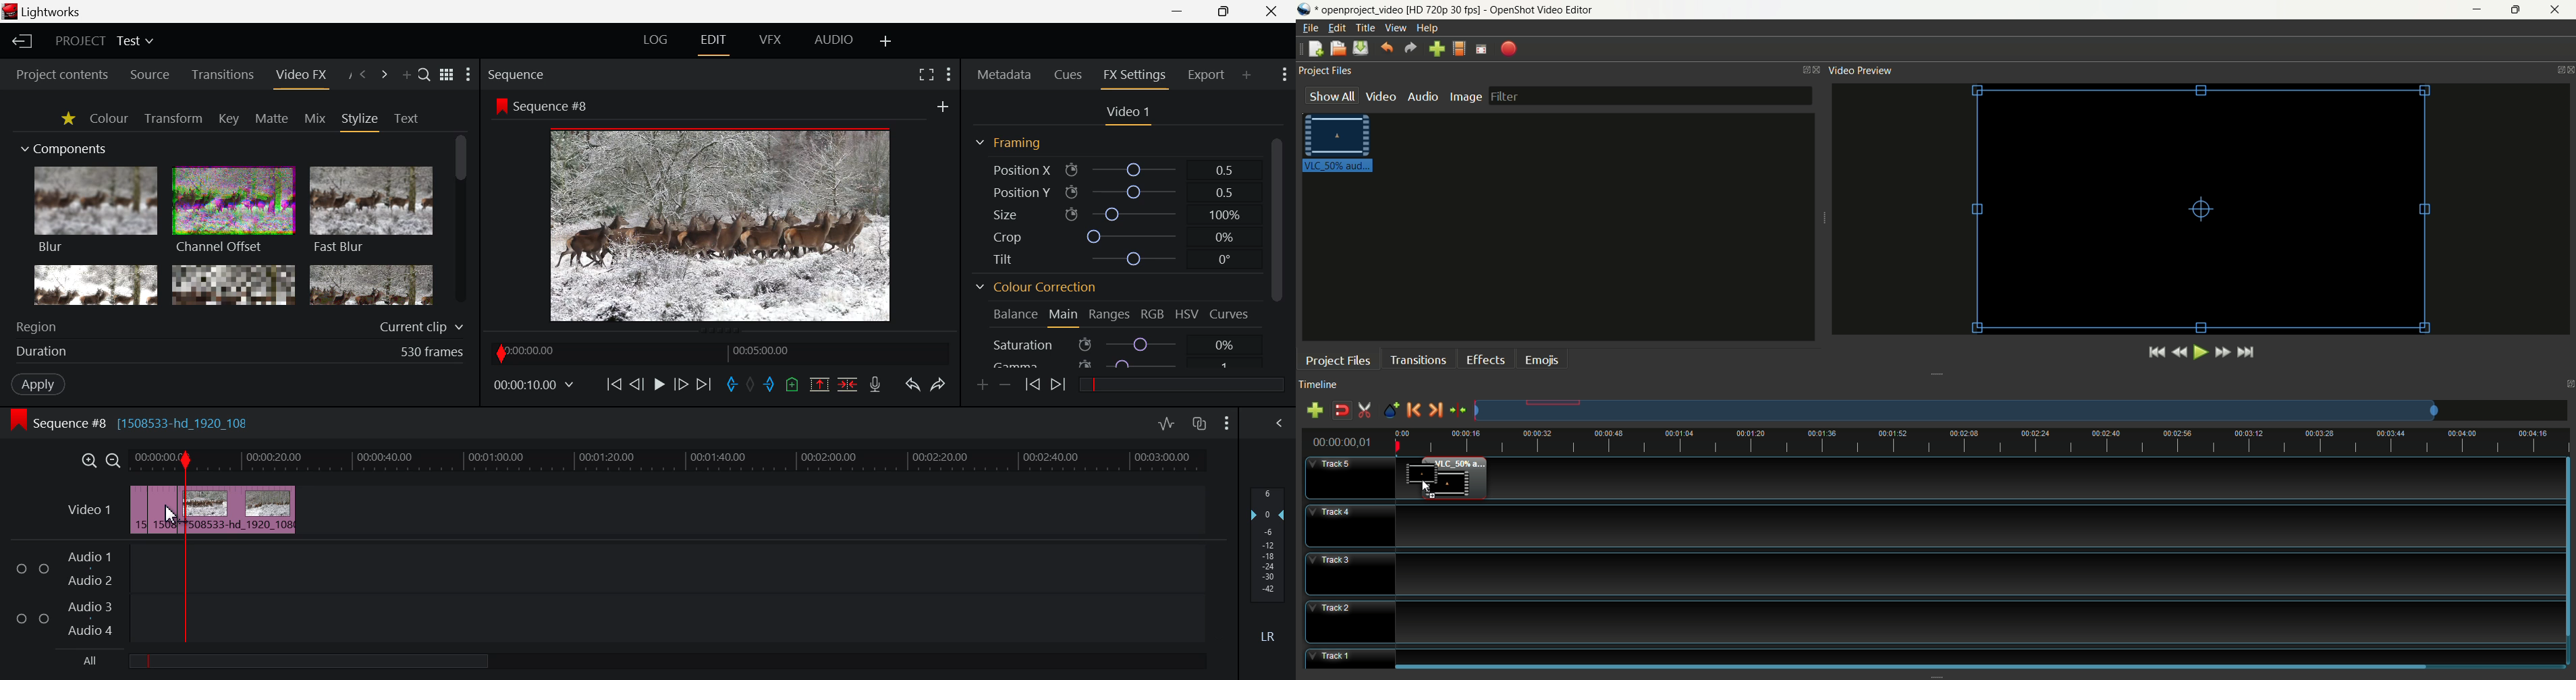 This screenshot has height=700, width=2576. What do you see at coordinates (291, 660) in the screenshot?
I see `All` at bounding box center [291, 660].